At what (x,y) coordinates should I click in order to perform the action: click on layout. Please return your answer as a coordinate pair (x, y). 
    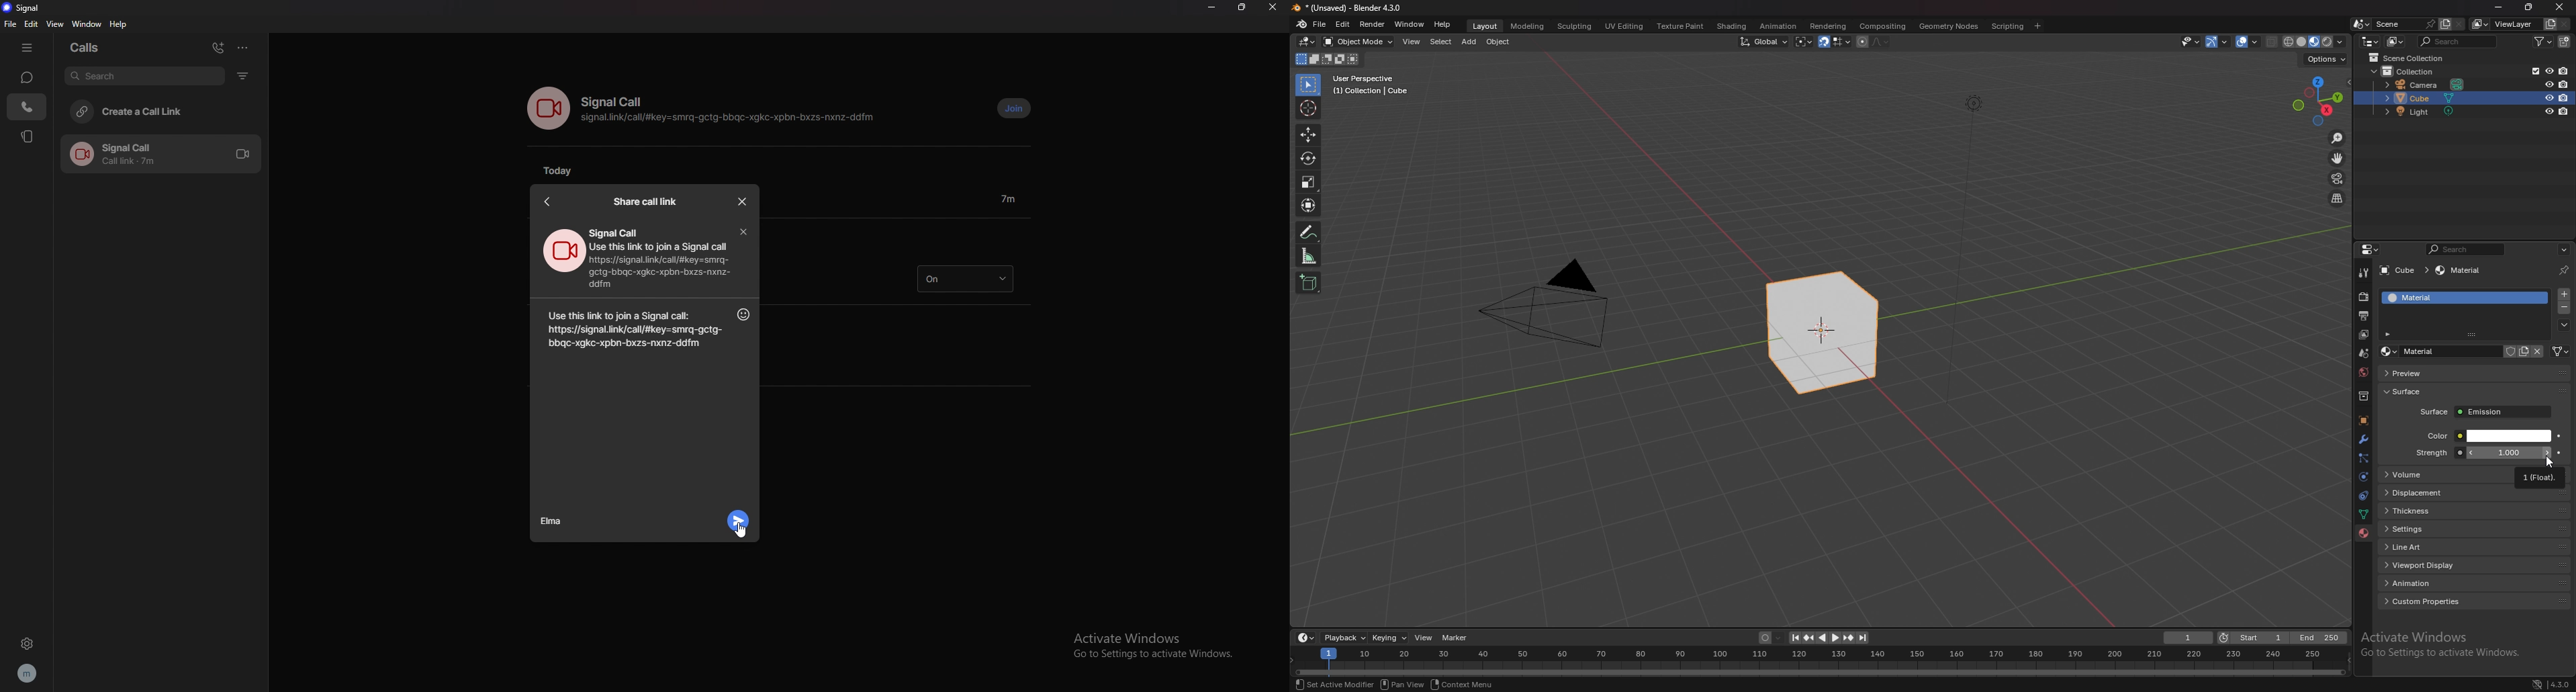
    Looking at the image, I should click on (1483, 24).